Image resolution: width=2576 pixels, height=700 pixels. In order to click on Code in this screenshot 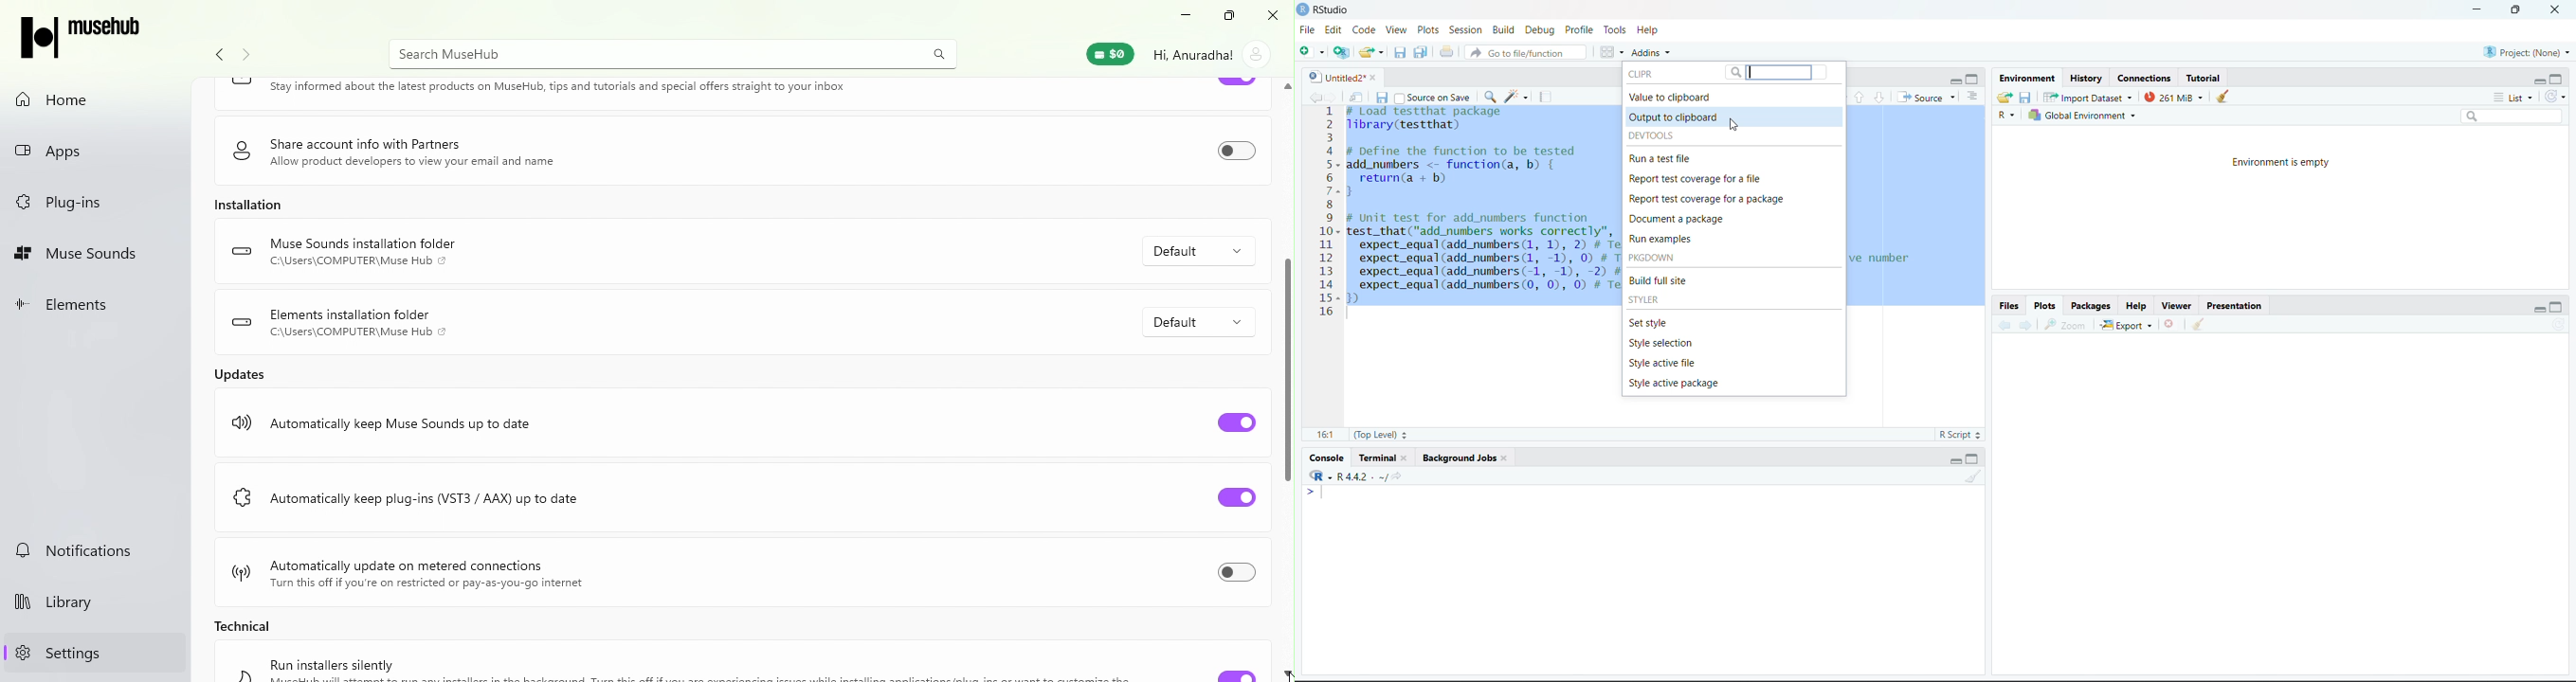, I will do `click(1363, 30)`.